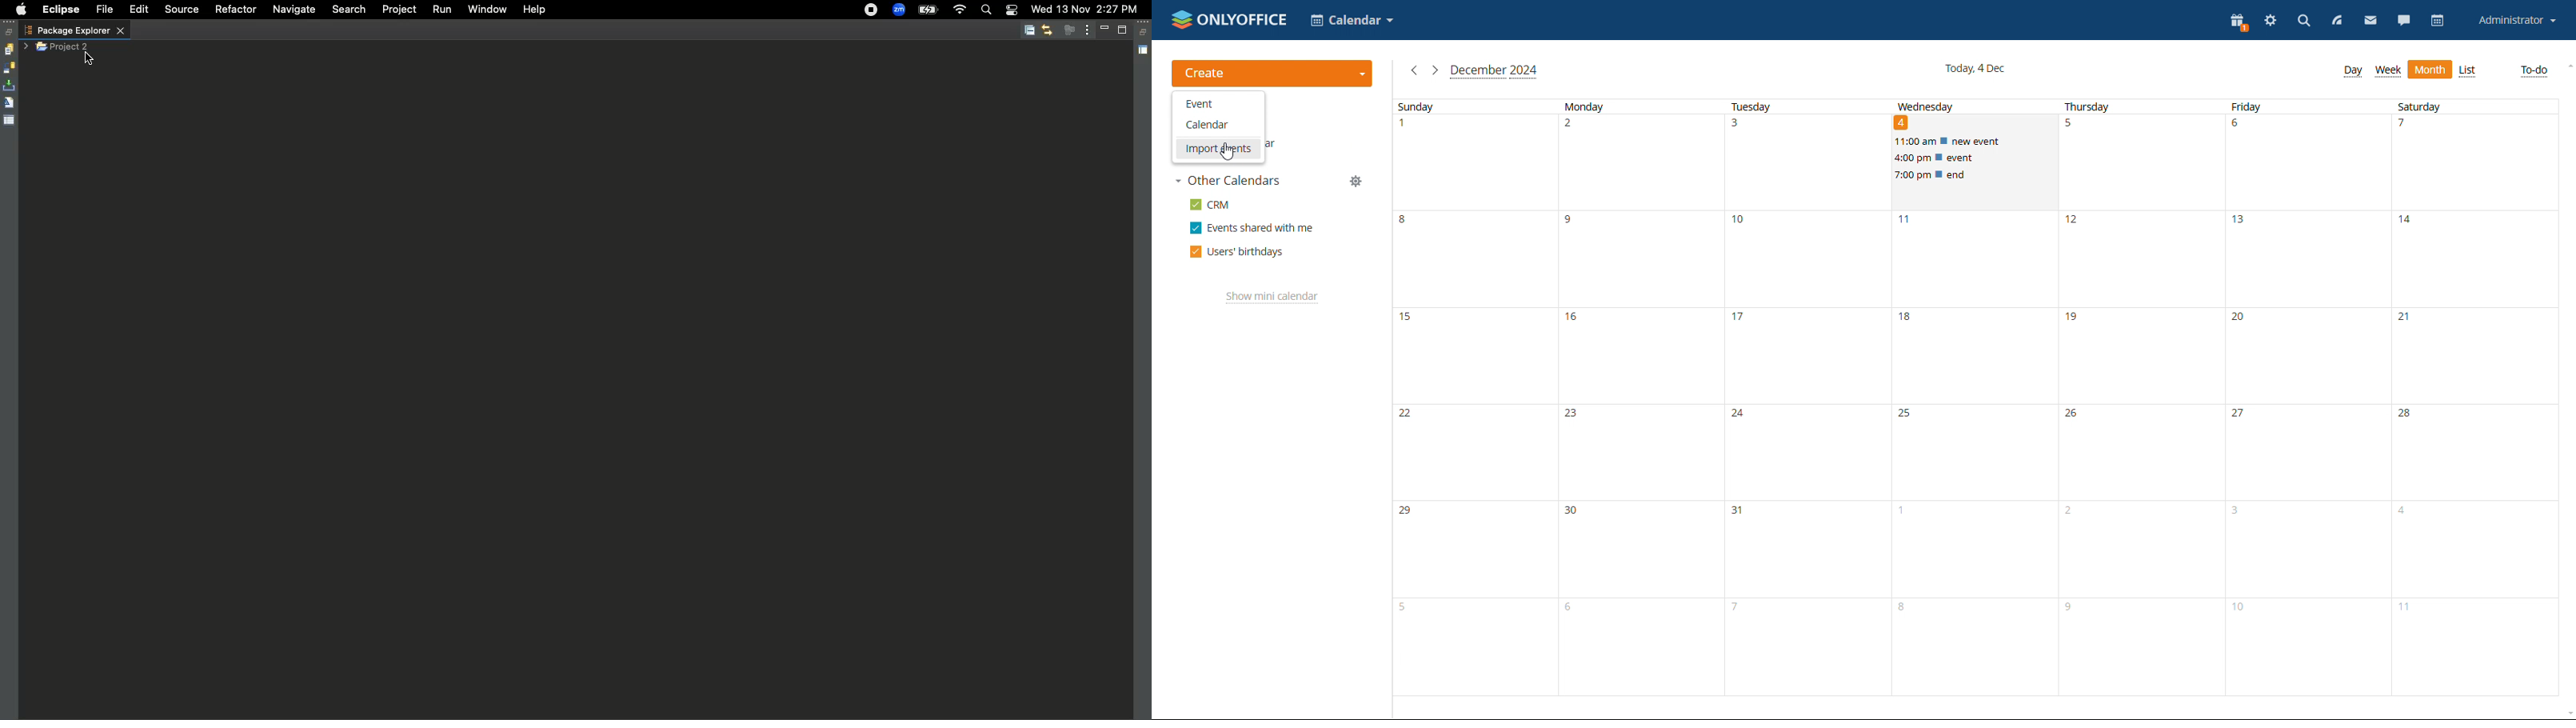 Image resolution: width=2576 pixels, height=728 pixels. Describe the element at coordinates (10, 32) in the screenshot. I see `Restore` at that location.